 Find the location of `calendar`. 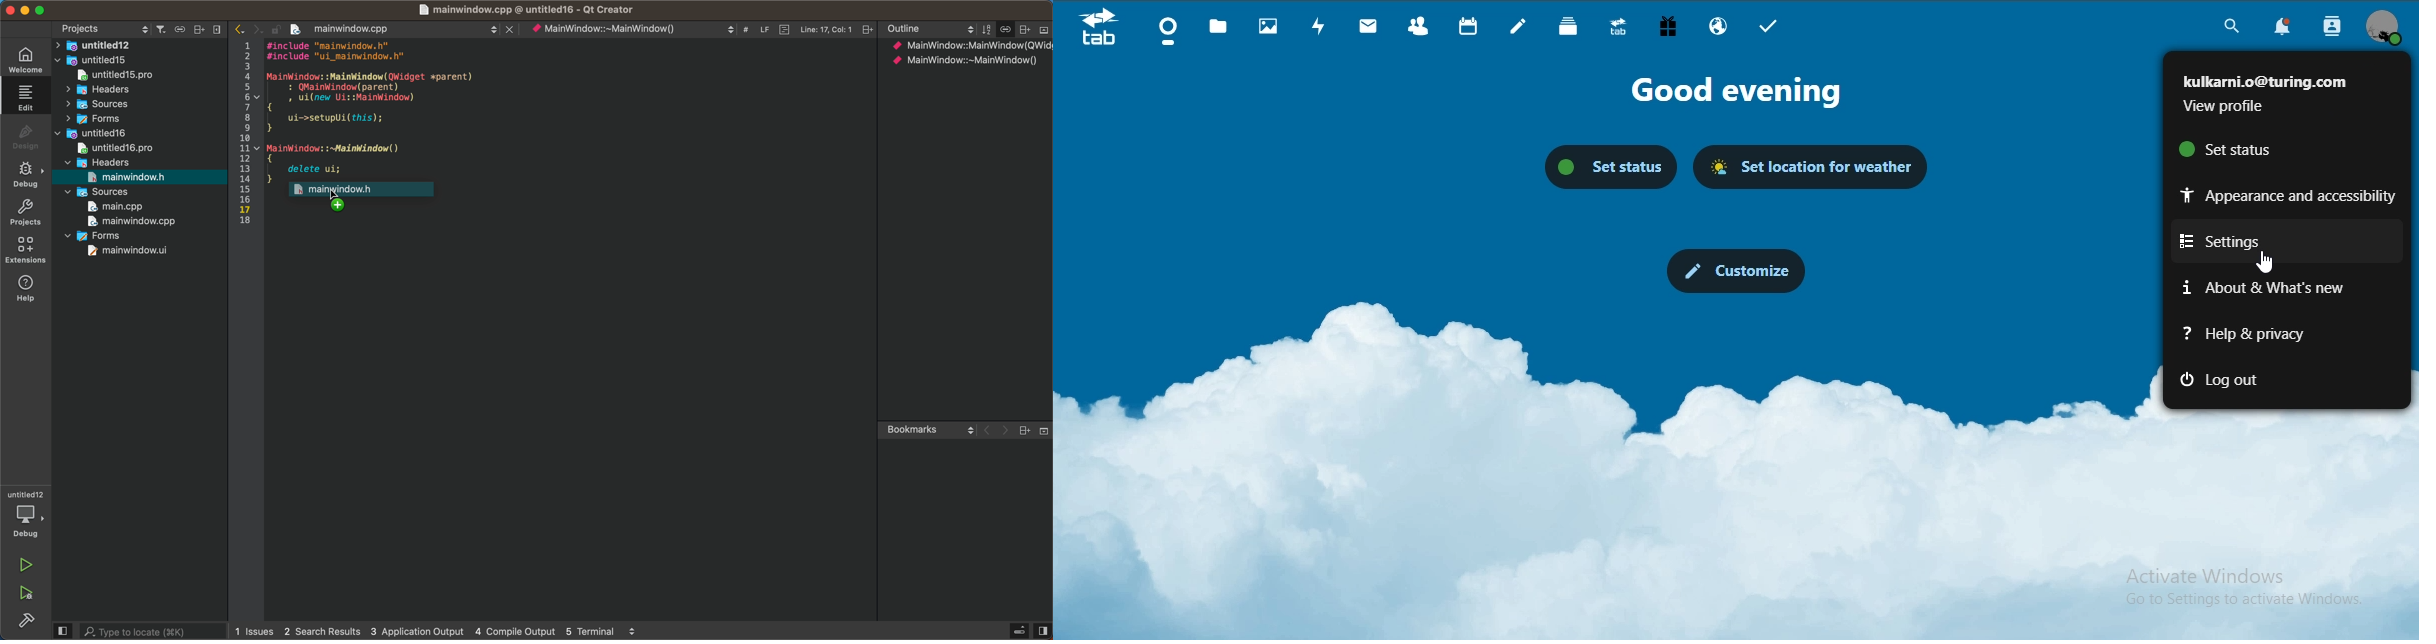

calendar is located at coordinates (1466, 27).